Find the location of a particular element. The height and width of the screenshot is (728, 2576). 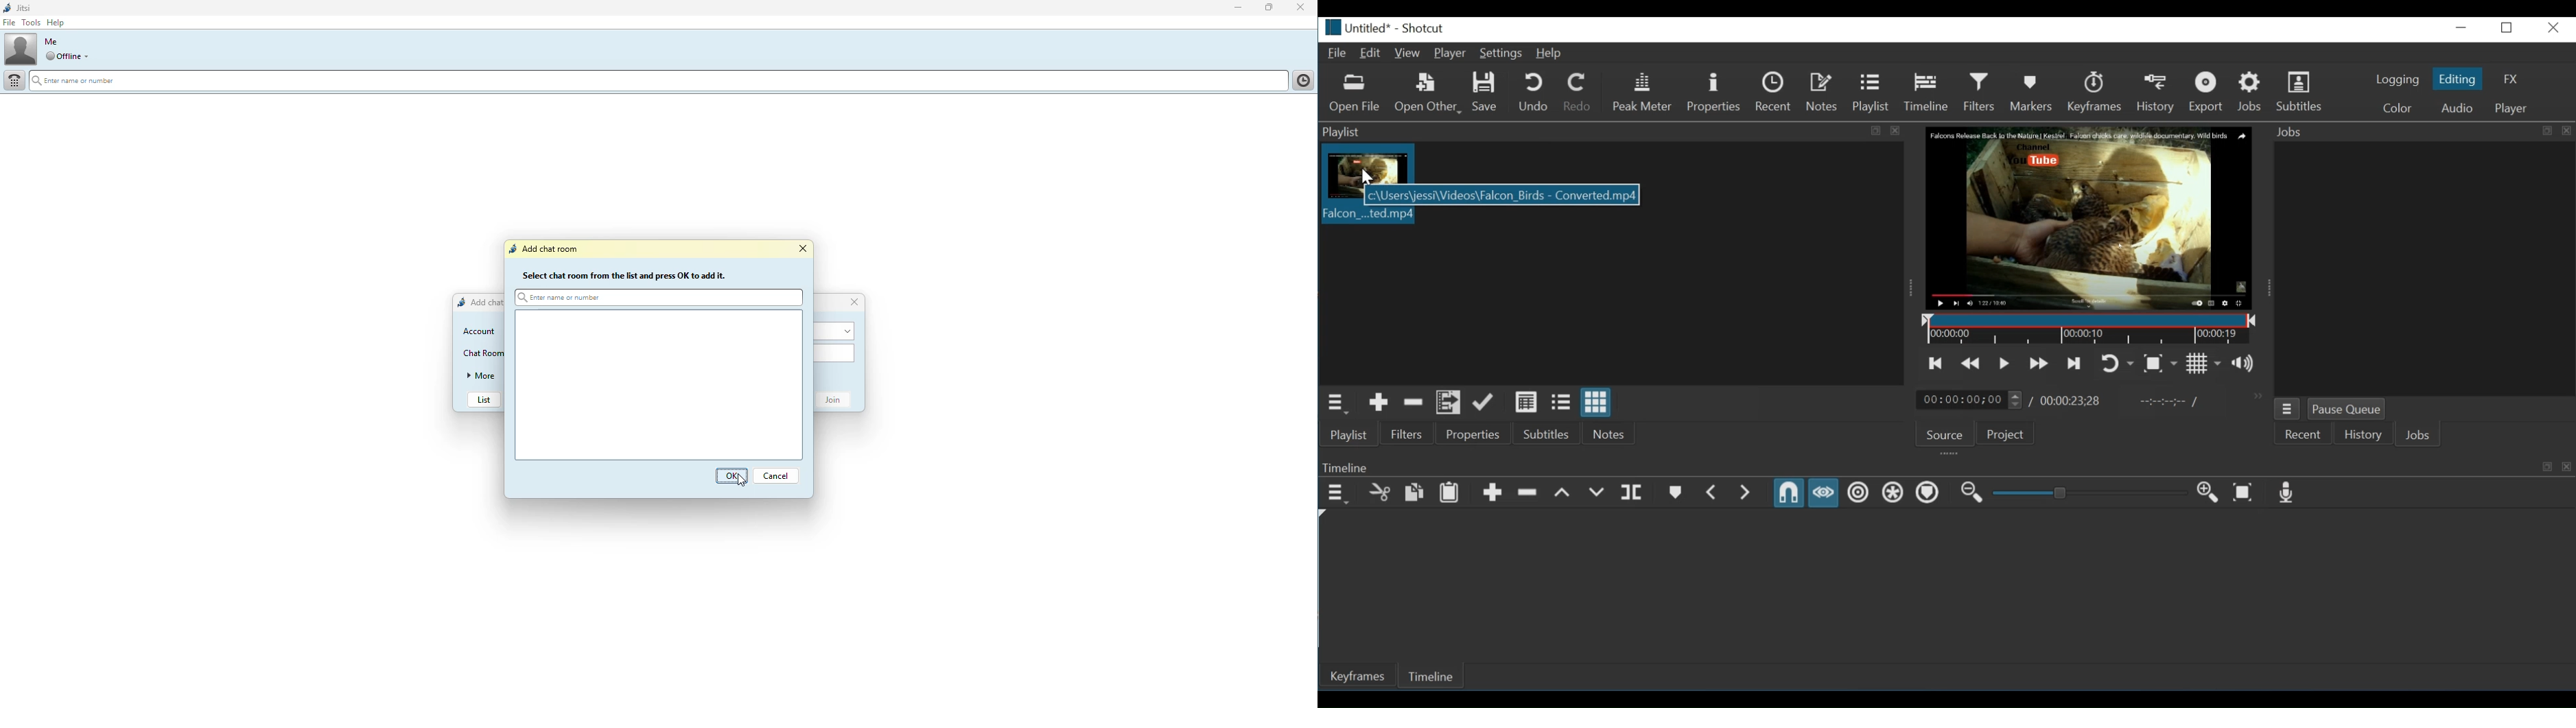

Clip thumbnail is located at coordinates (1370, 165).